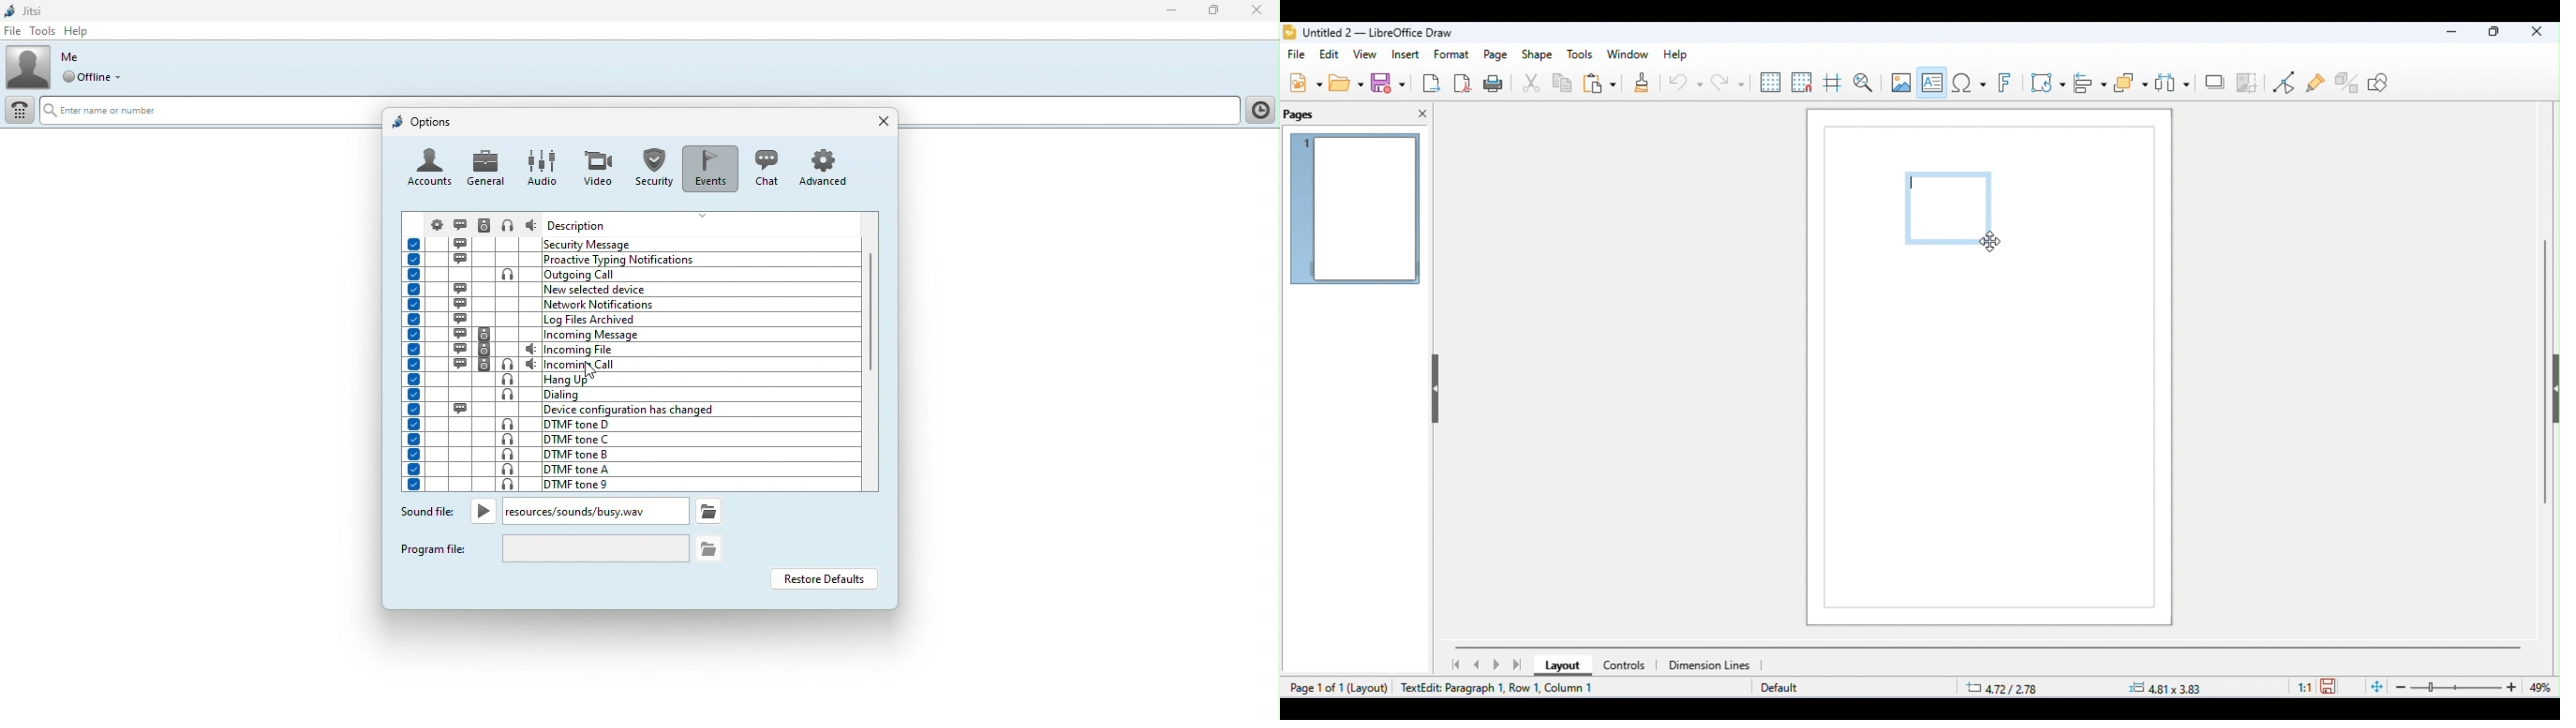 The width and height of the screenshot is (2576, 728). Describe the element at coordinates (1391, 83) in the screenshot. I see `save` at that location.